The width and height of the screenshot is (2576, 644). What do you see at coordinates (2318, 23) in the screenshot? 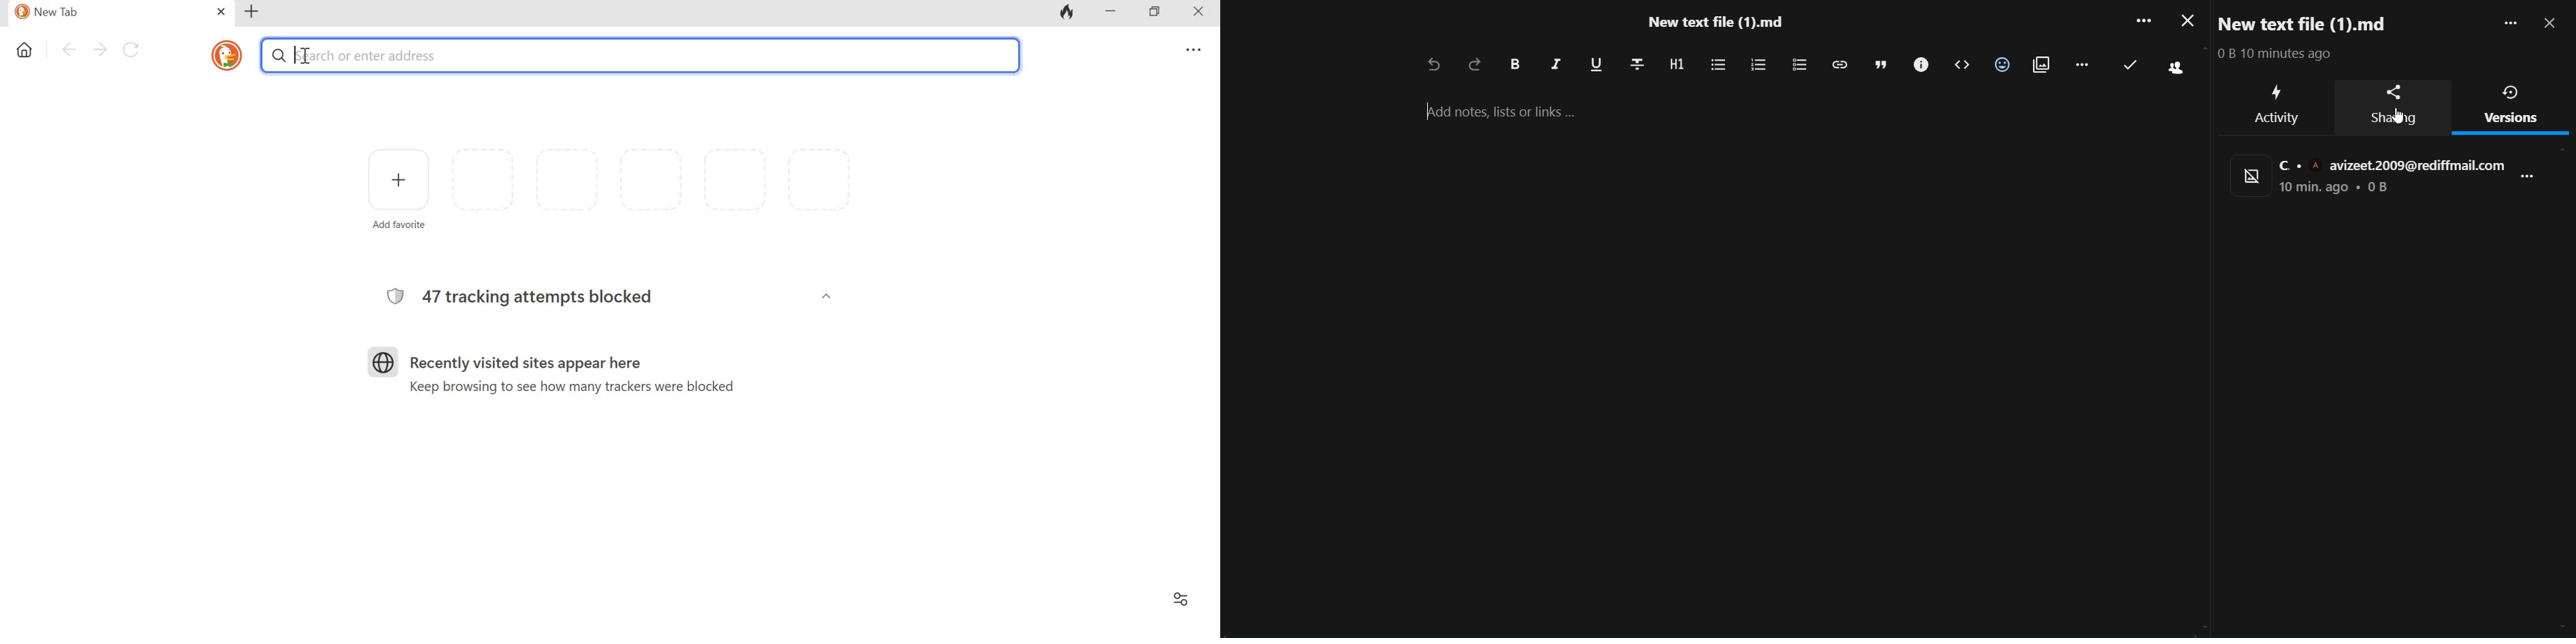
I see `new text file` at bounding box center [2318, 23].